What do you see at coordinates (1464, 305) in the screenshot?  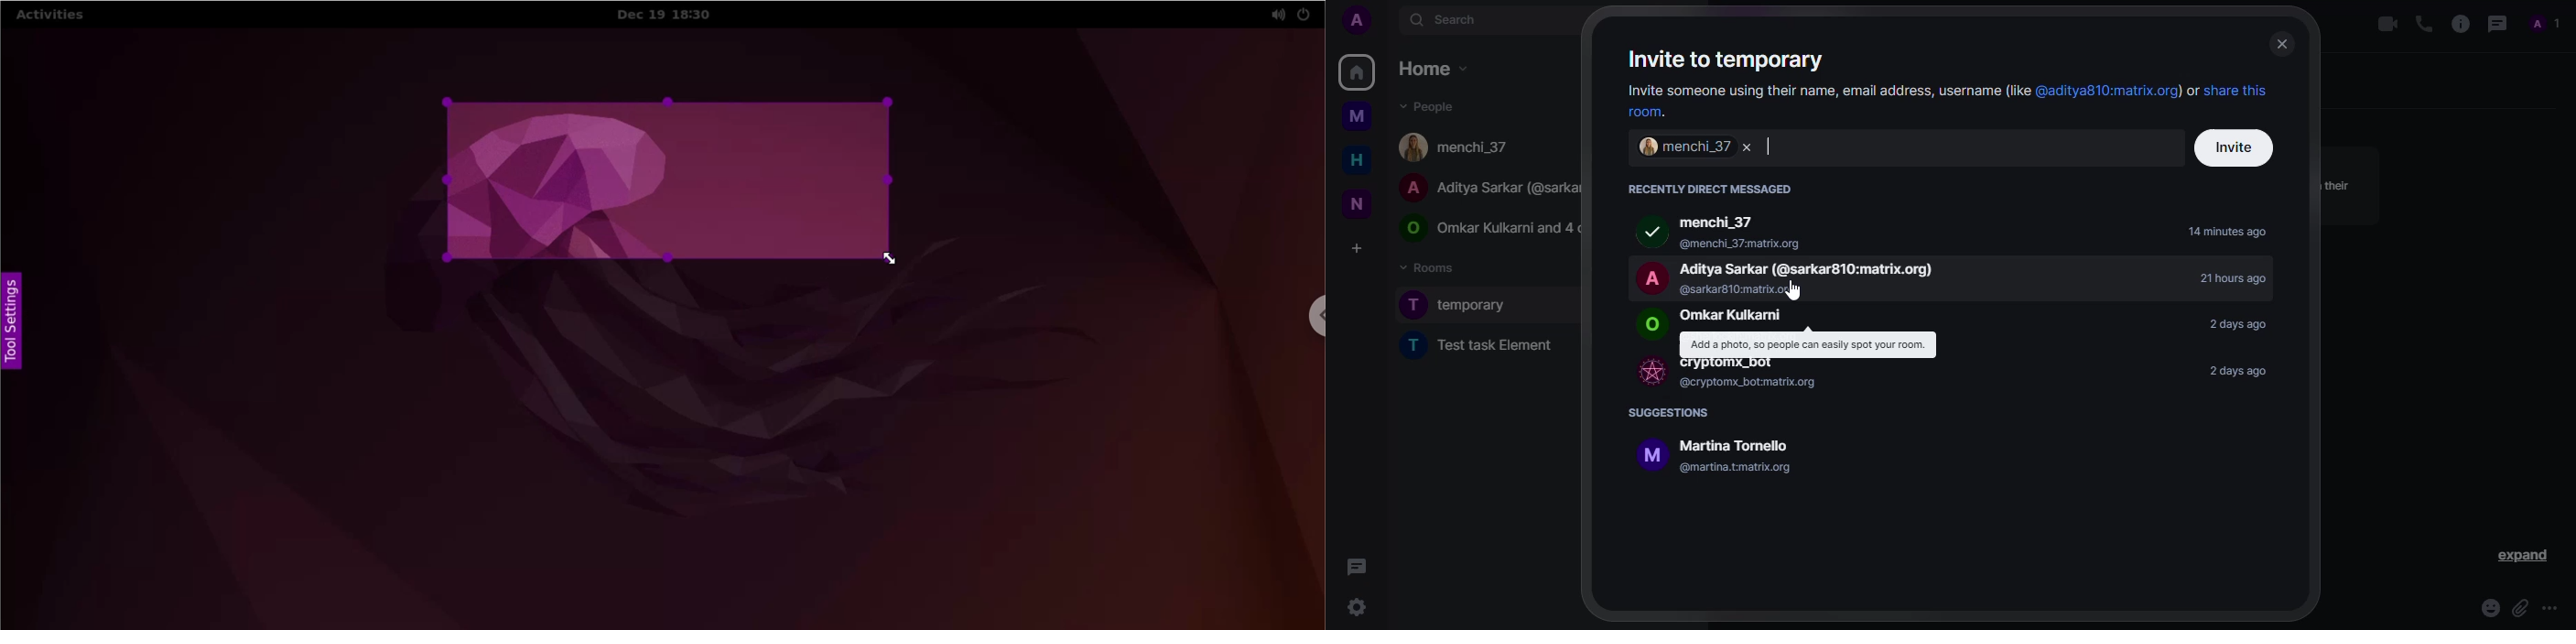 I see `room created` at bounding box center [1464, 305].